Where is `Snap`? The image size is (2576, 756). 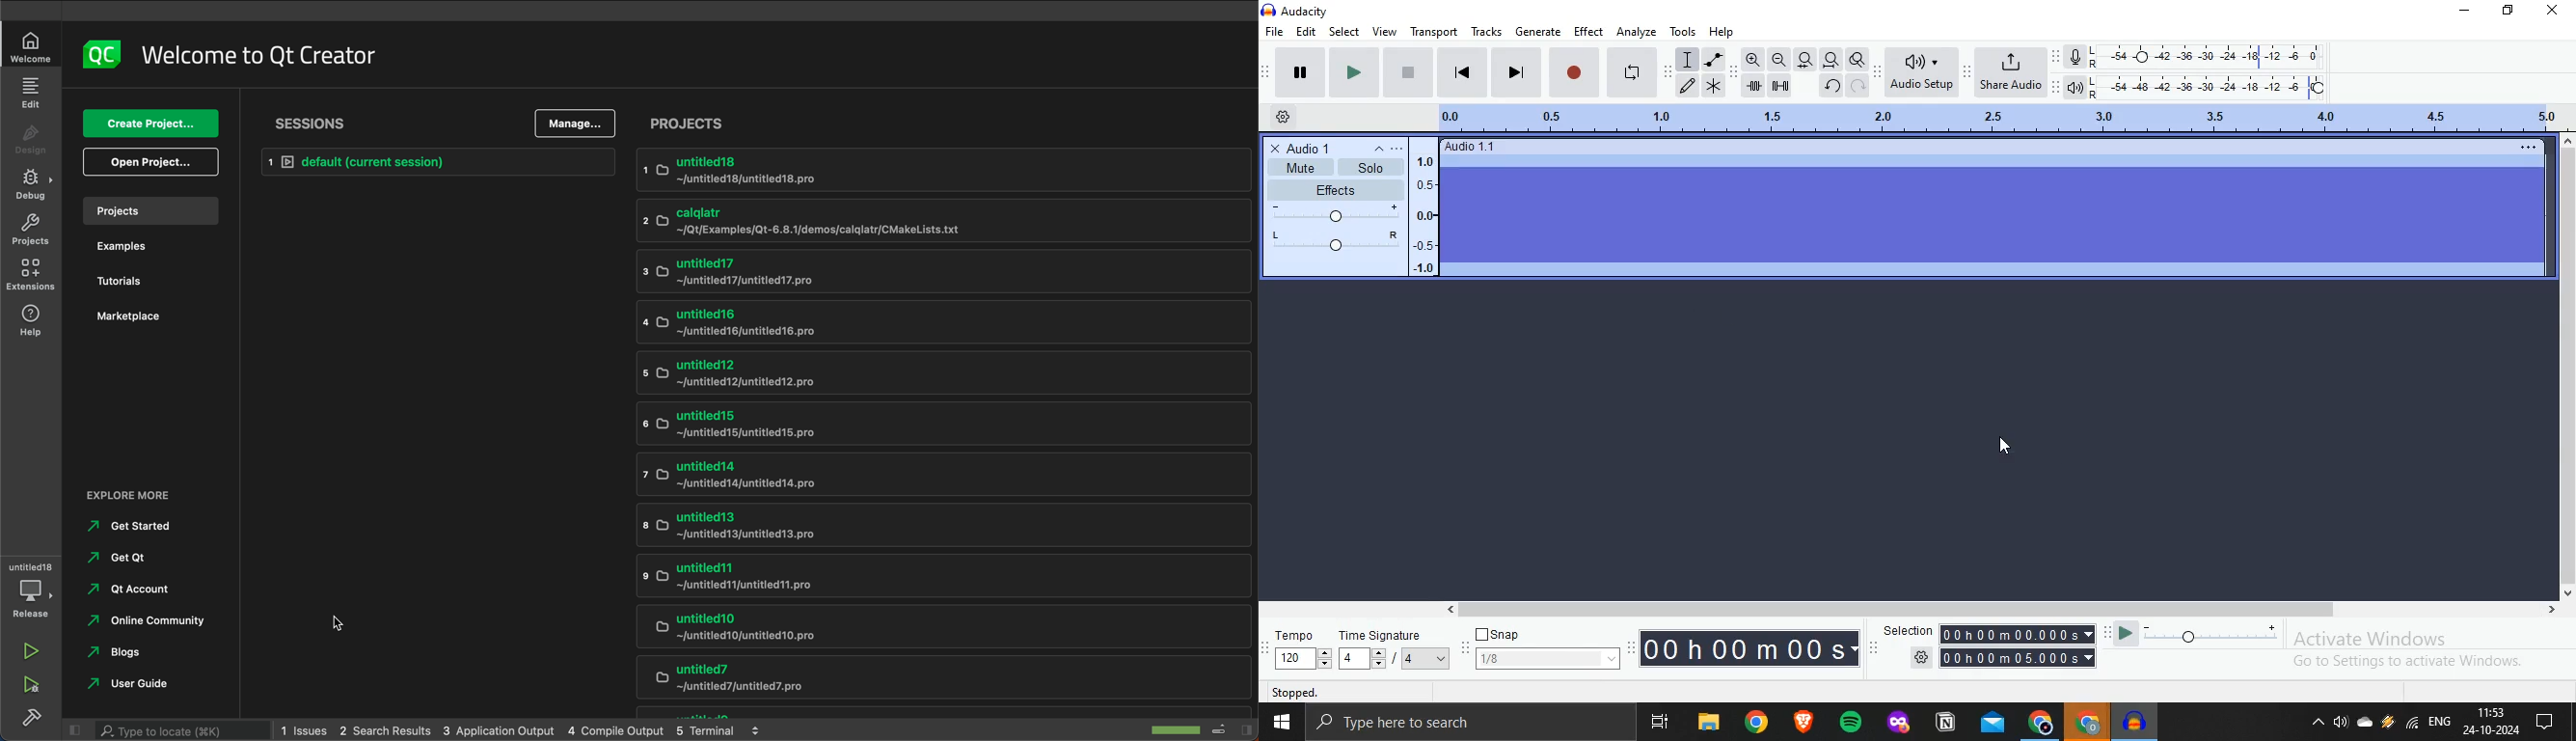
Snap is located at coordinates (1501, 634).